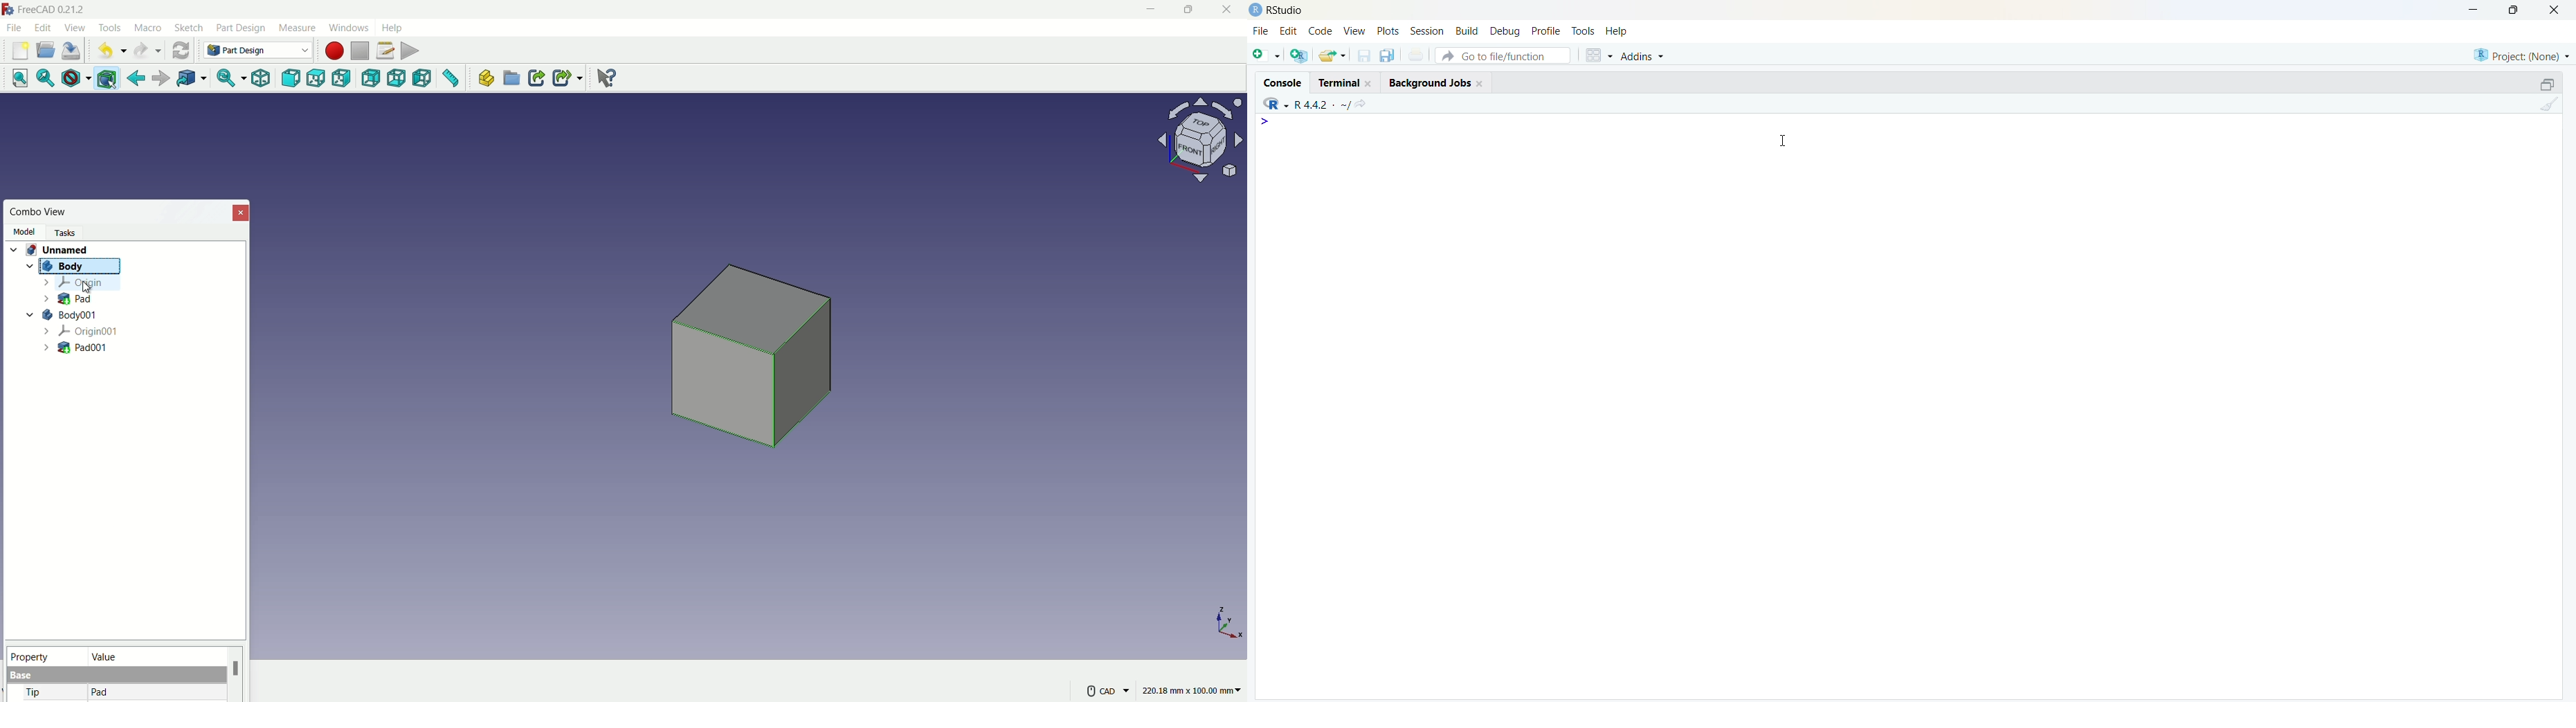 This screenshot has width=2576, height=728. I want to click on file, so click(1261, 30).